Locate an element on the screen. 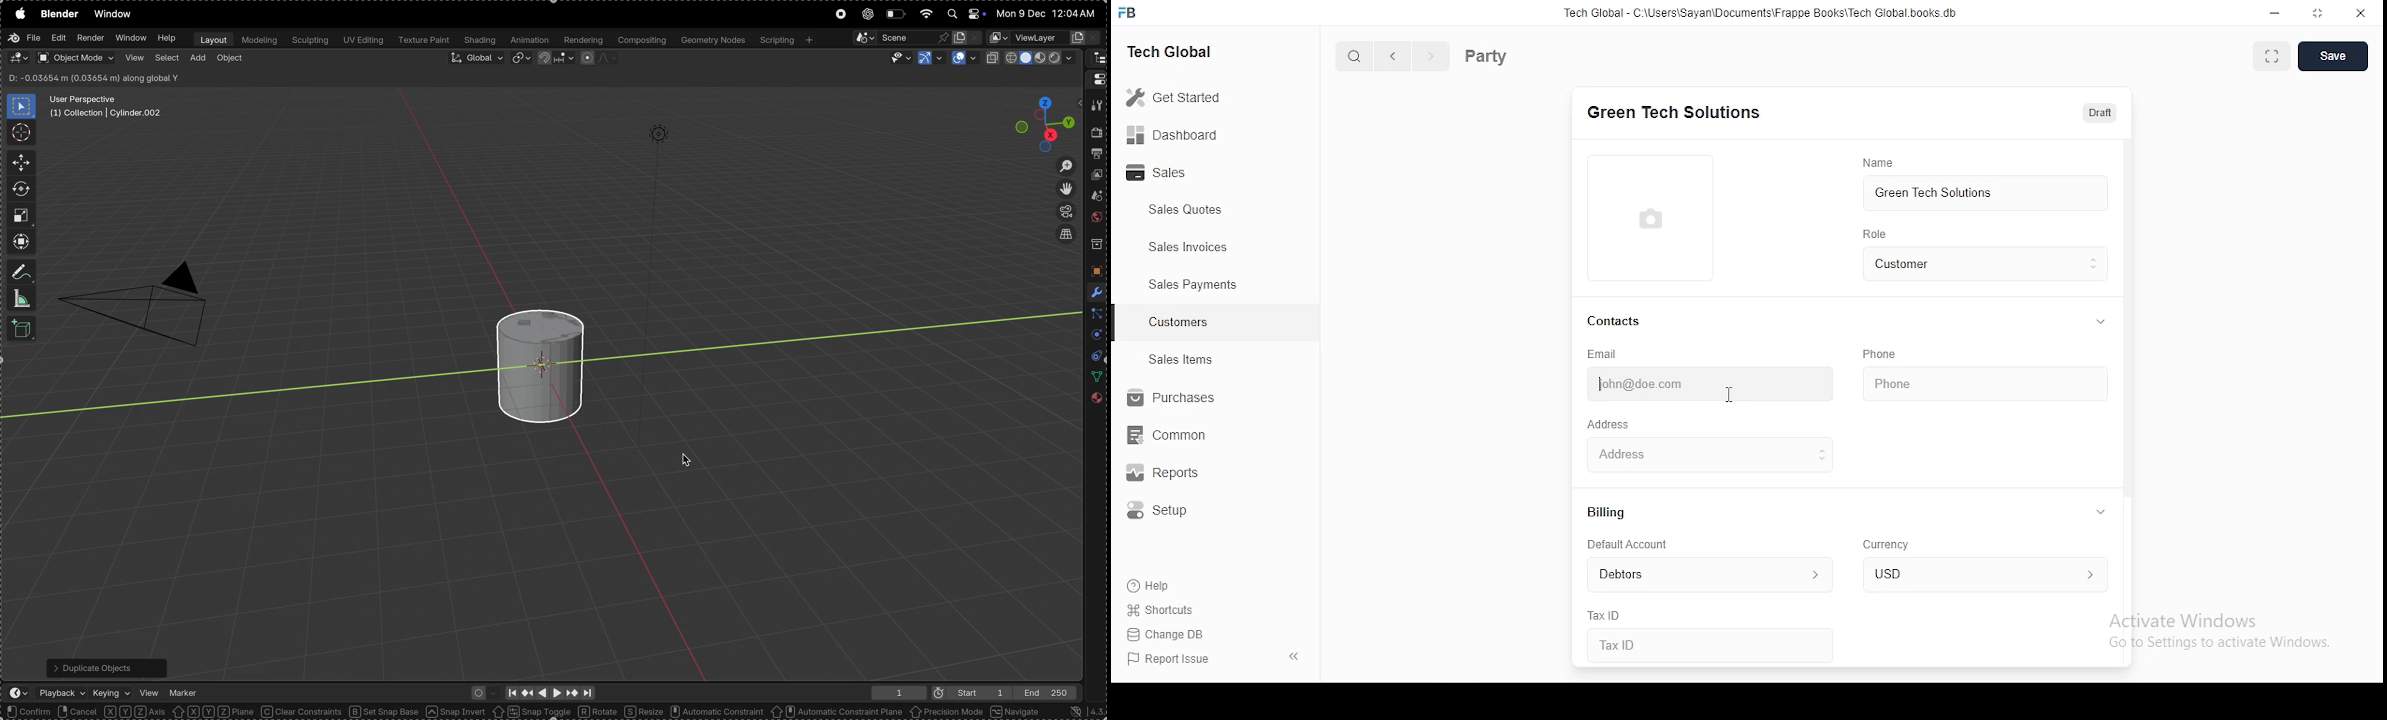 This screenshot has height=728, width=2408. close pane is located at coordinates (1296, 656).